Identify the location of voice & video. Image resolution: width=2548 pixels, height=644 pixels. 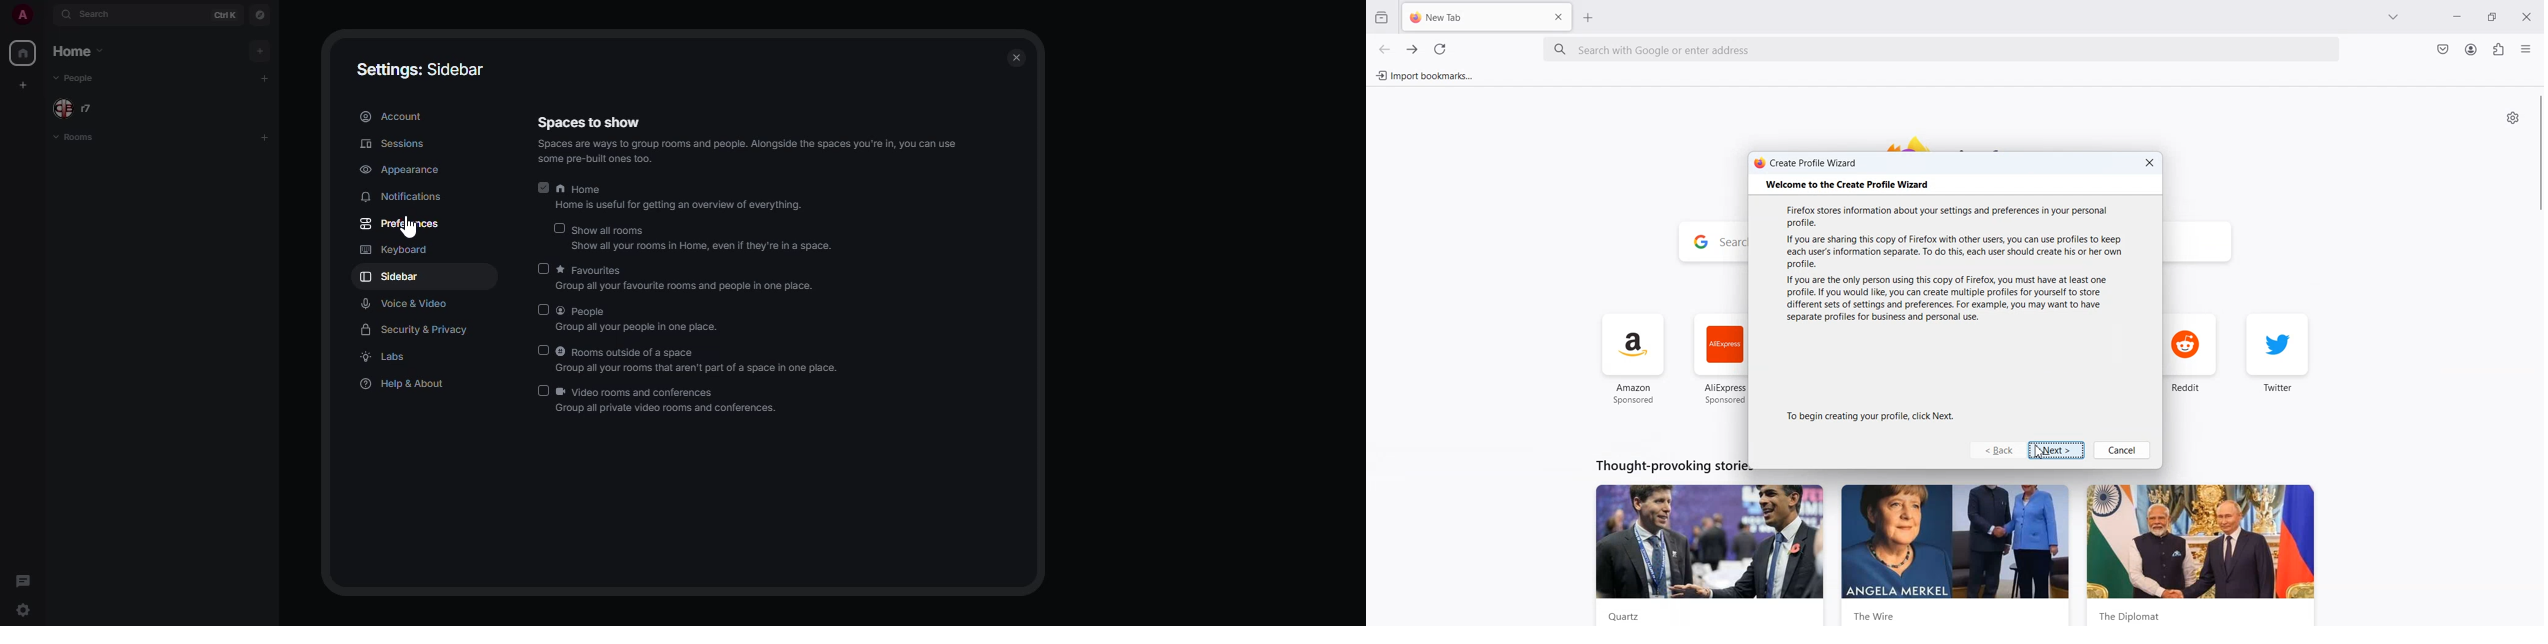
(406, 304).